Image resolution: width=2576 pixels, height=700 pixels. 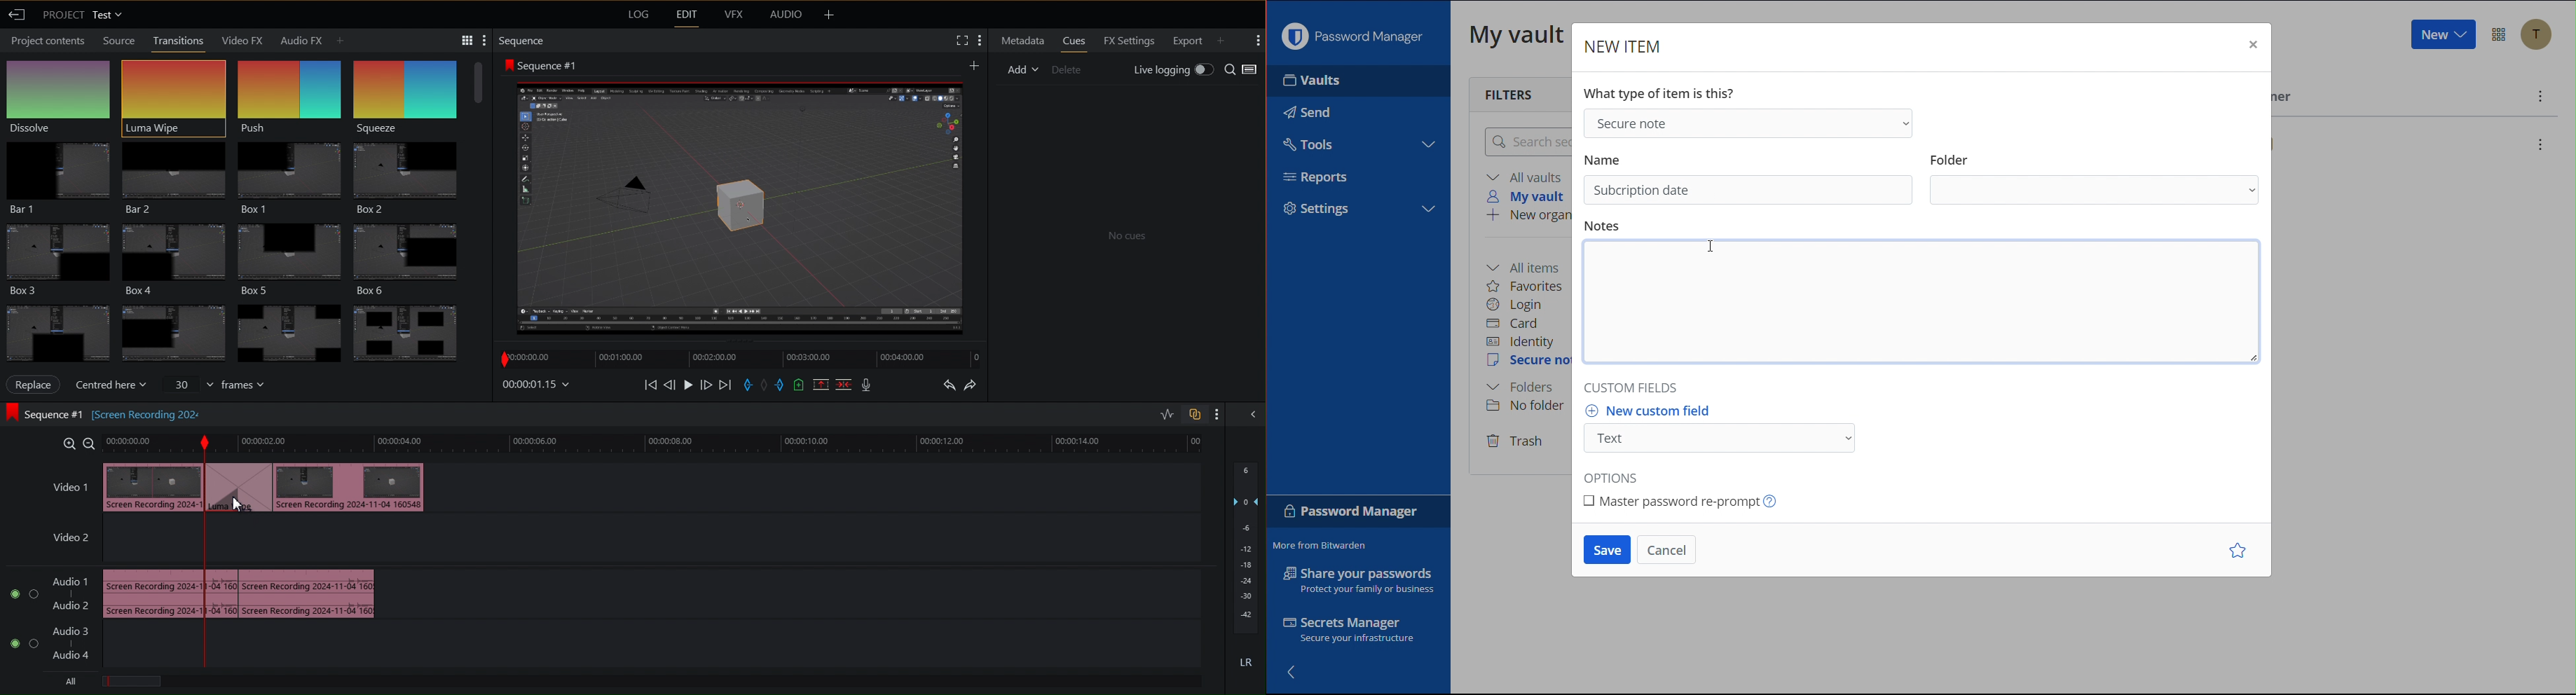 I want to click on Transition Added, so click(x=270, y=486).